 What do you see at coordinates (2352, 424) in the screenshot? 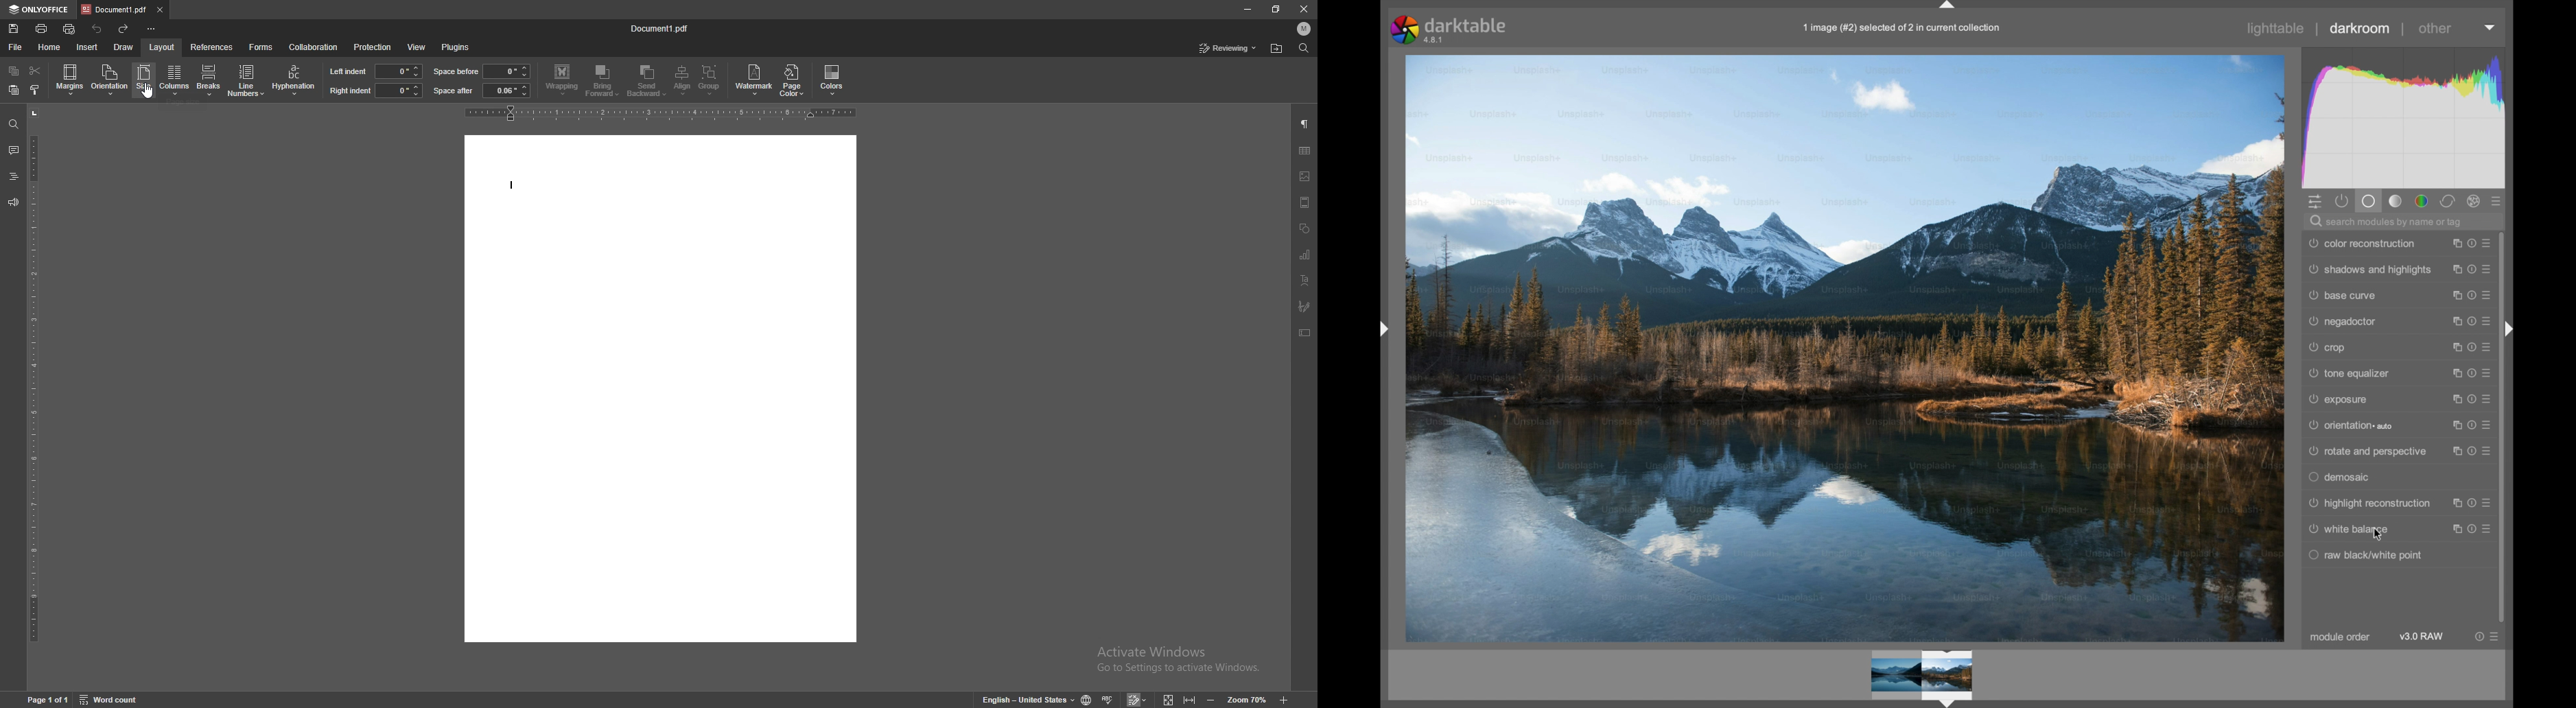
I see `orientation auto` at bounding box center [2352, 424].